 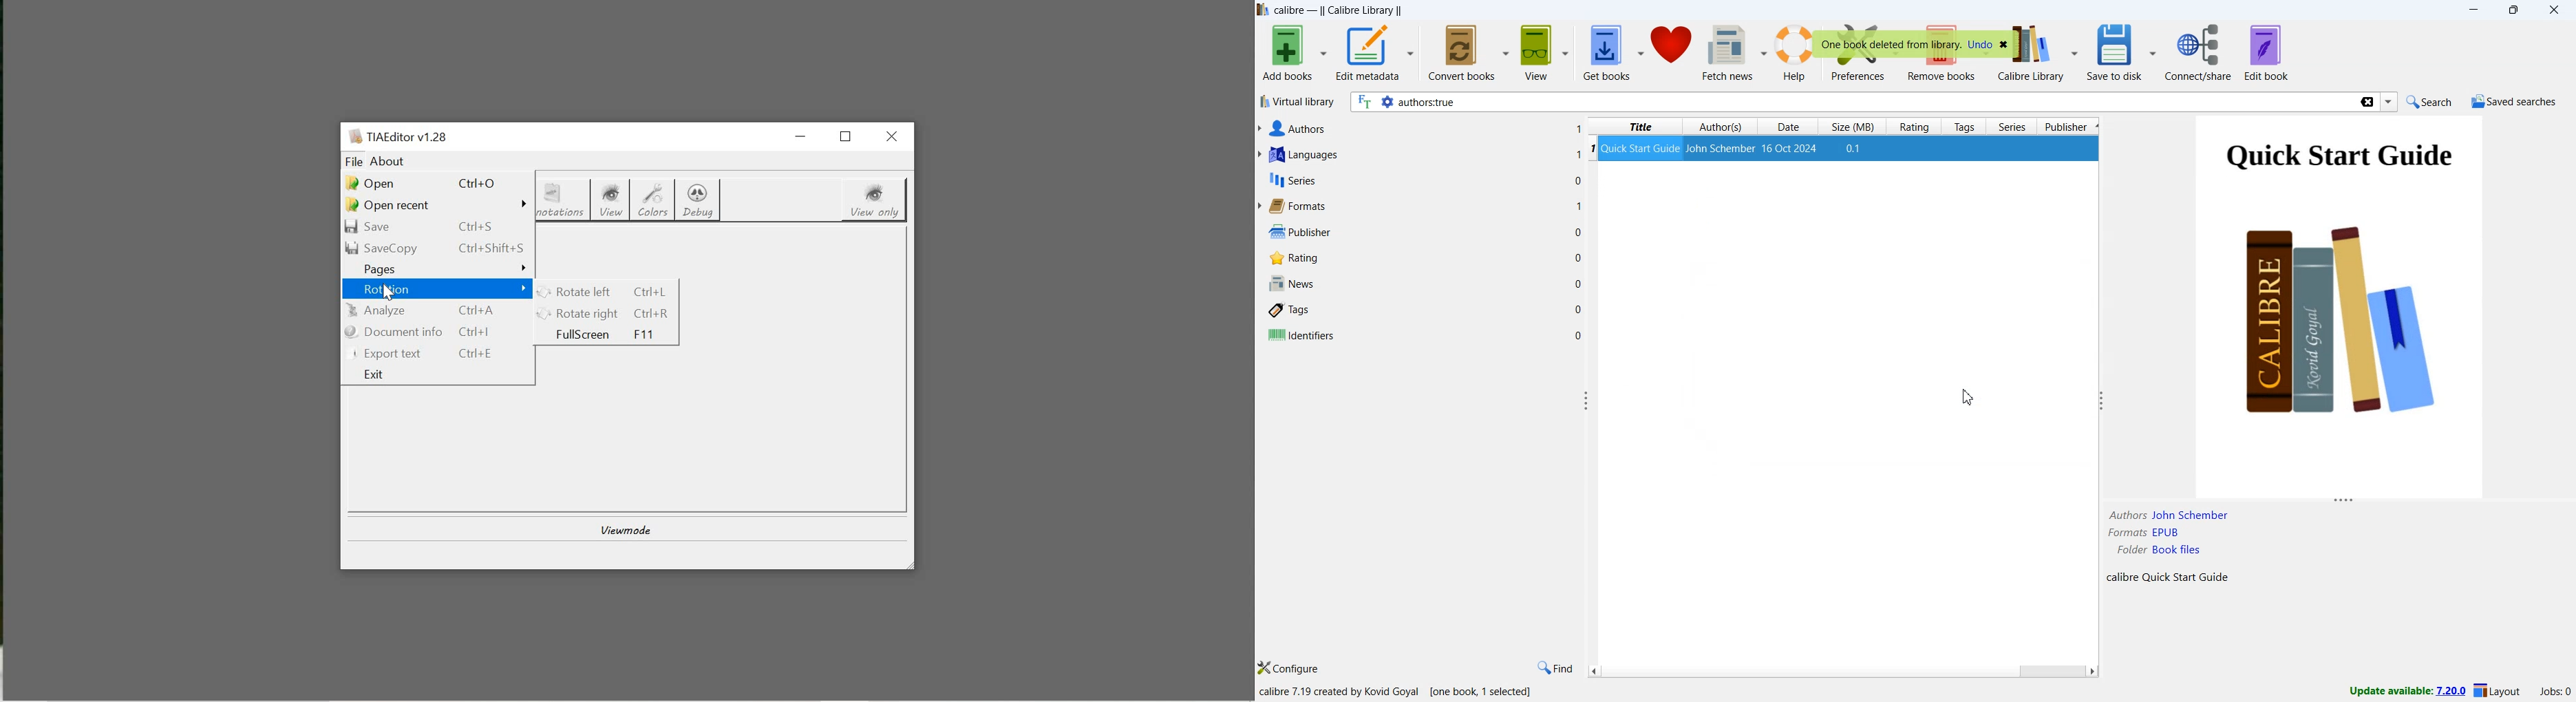 I want to click on virtual library, so click(x=1297, y=103).